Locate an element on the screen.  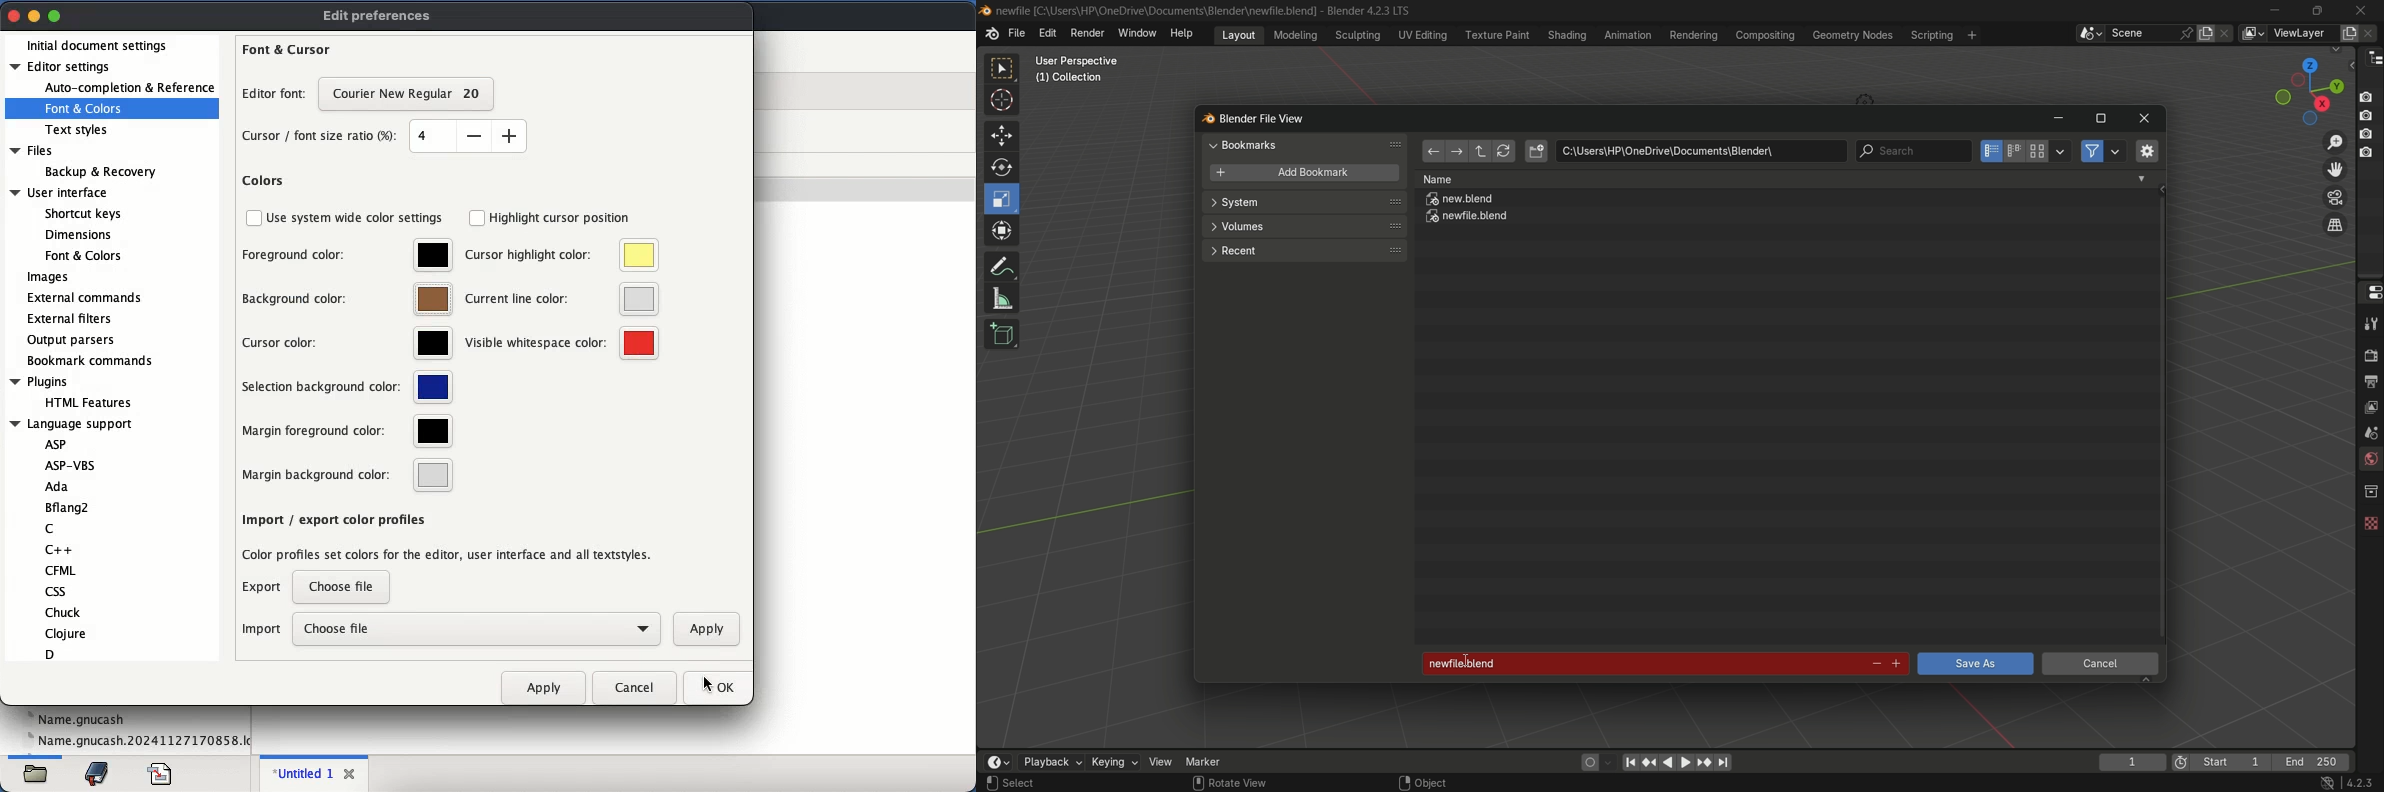
cursor highlight color is located at coordinates (563, 255).